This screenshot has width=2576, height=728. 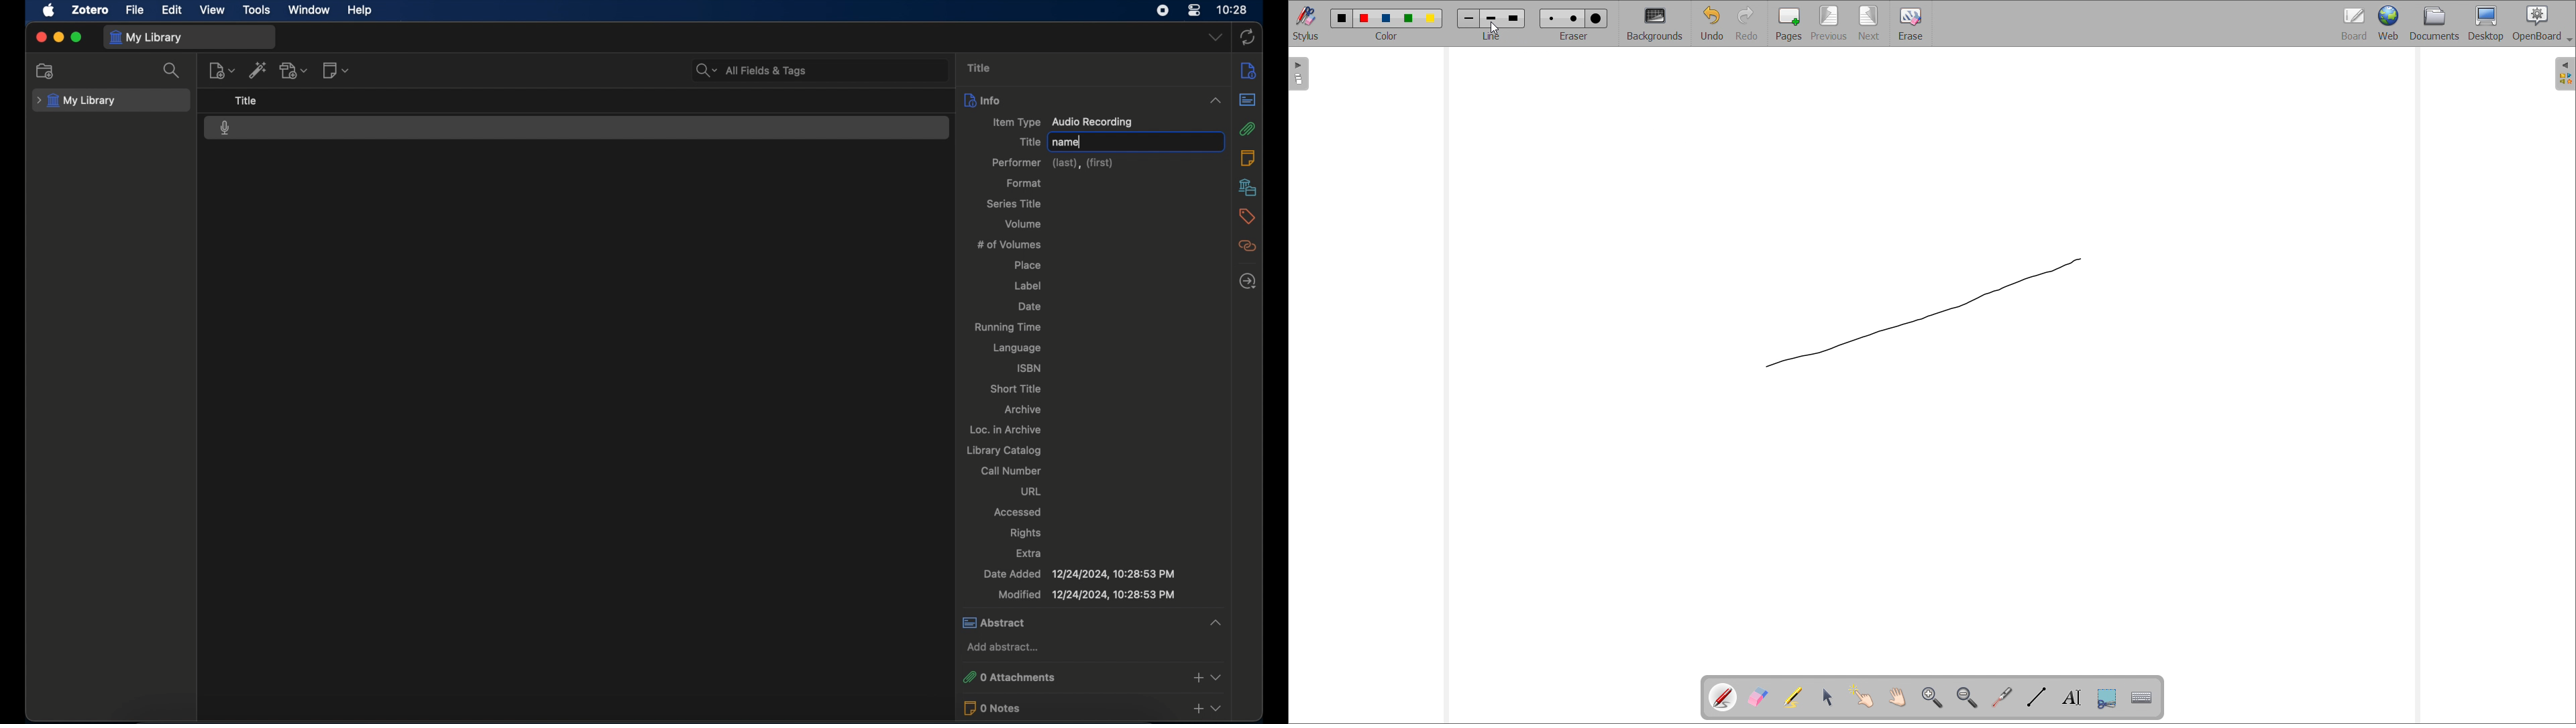 I want to click on sync, so click(x=1248, y=38).